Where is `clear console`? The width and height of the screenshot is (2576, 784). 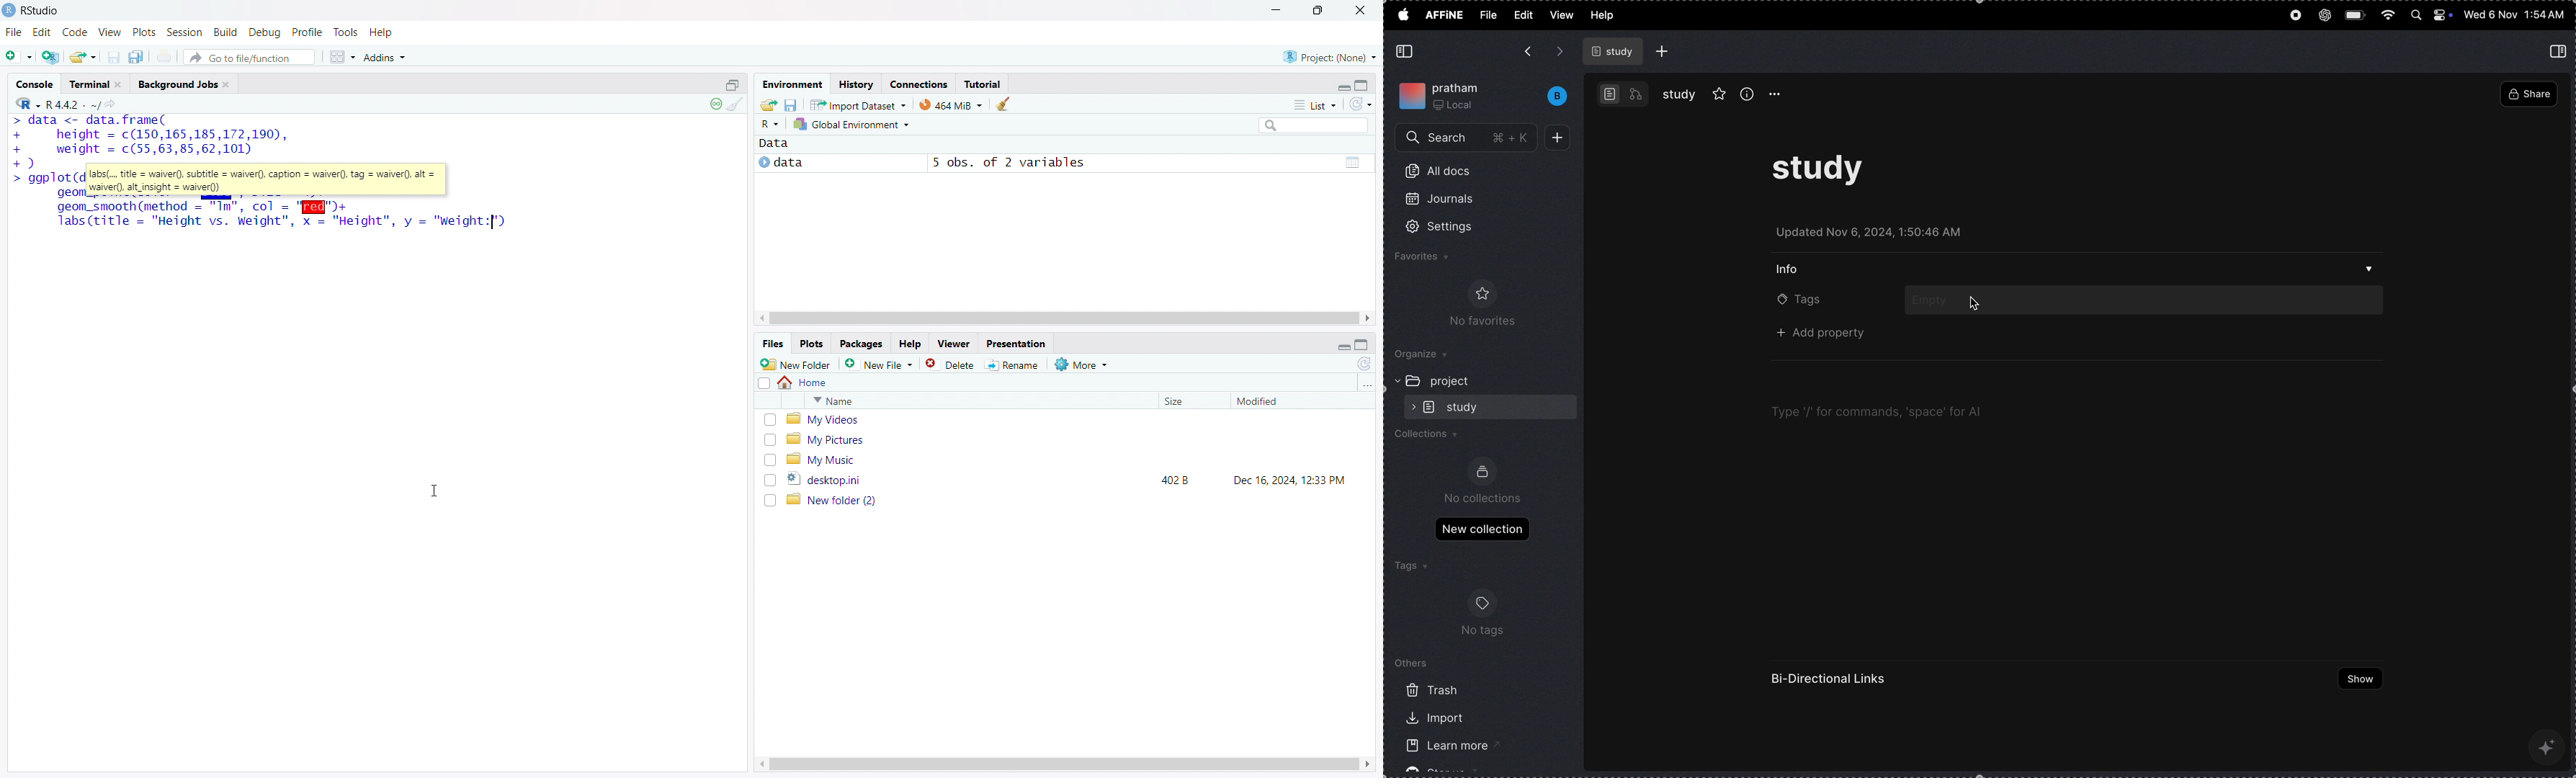
clear console is located at coordinates (735, 104).